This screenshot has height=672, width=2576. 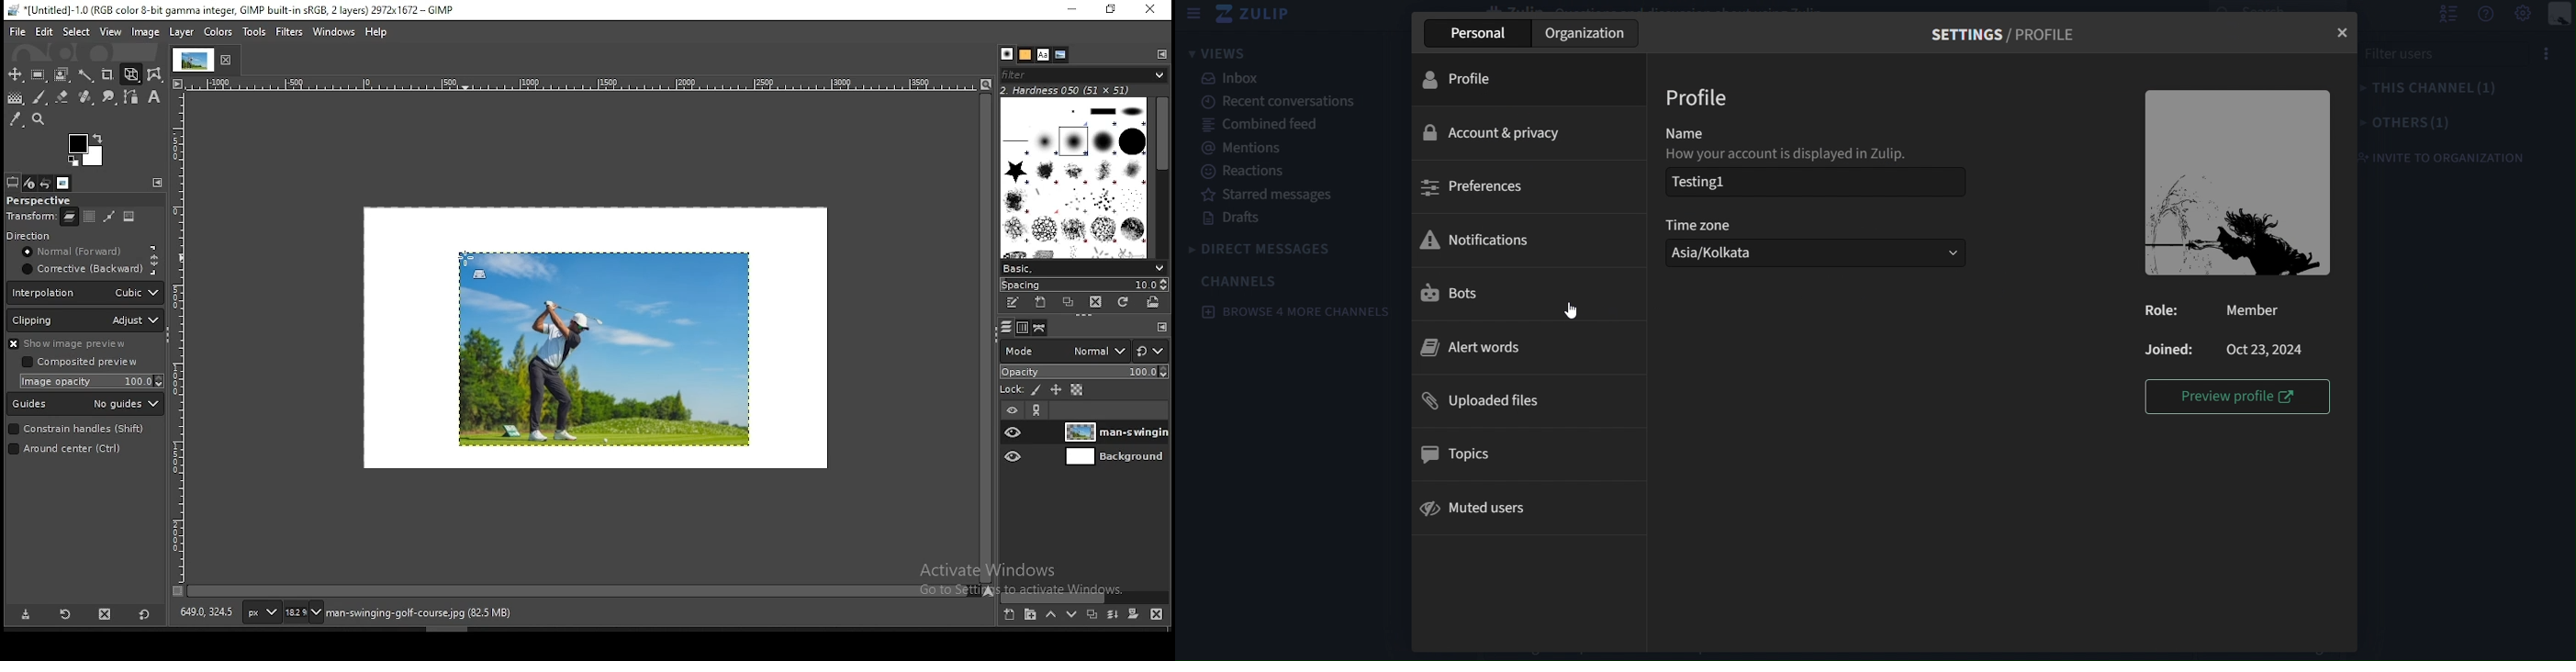 What do you see at coordinates (1082, 284) in the screenshot?
I see `spacing` at bounding box center [1082, 284].